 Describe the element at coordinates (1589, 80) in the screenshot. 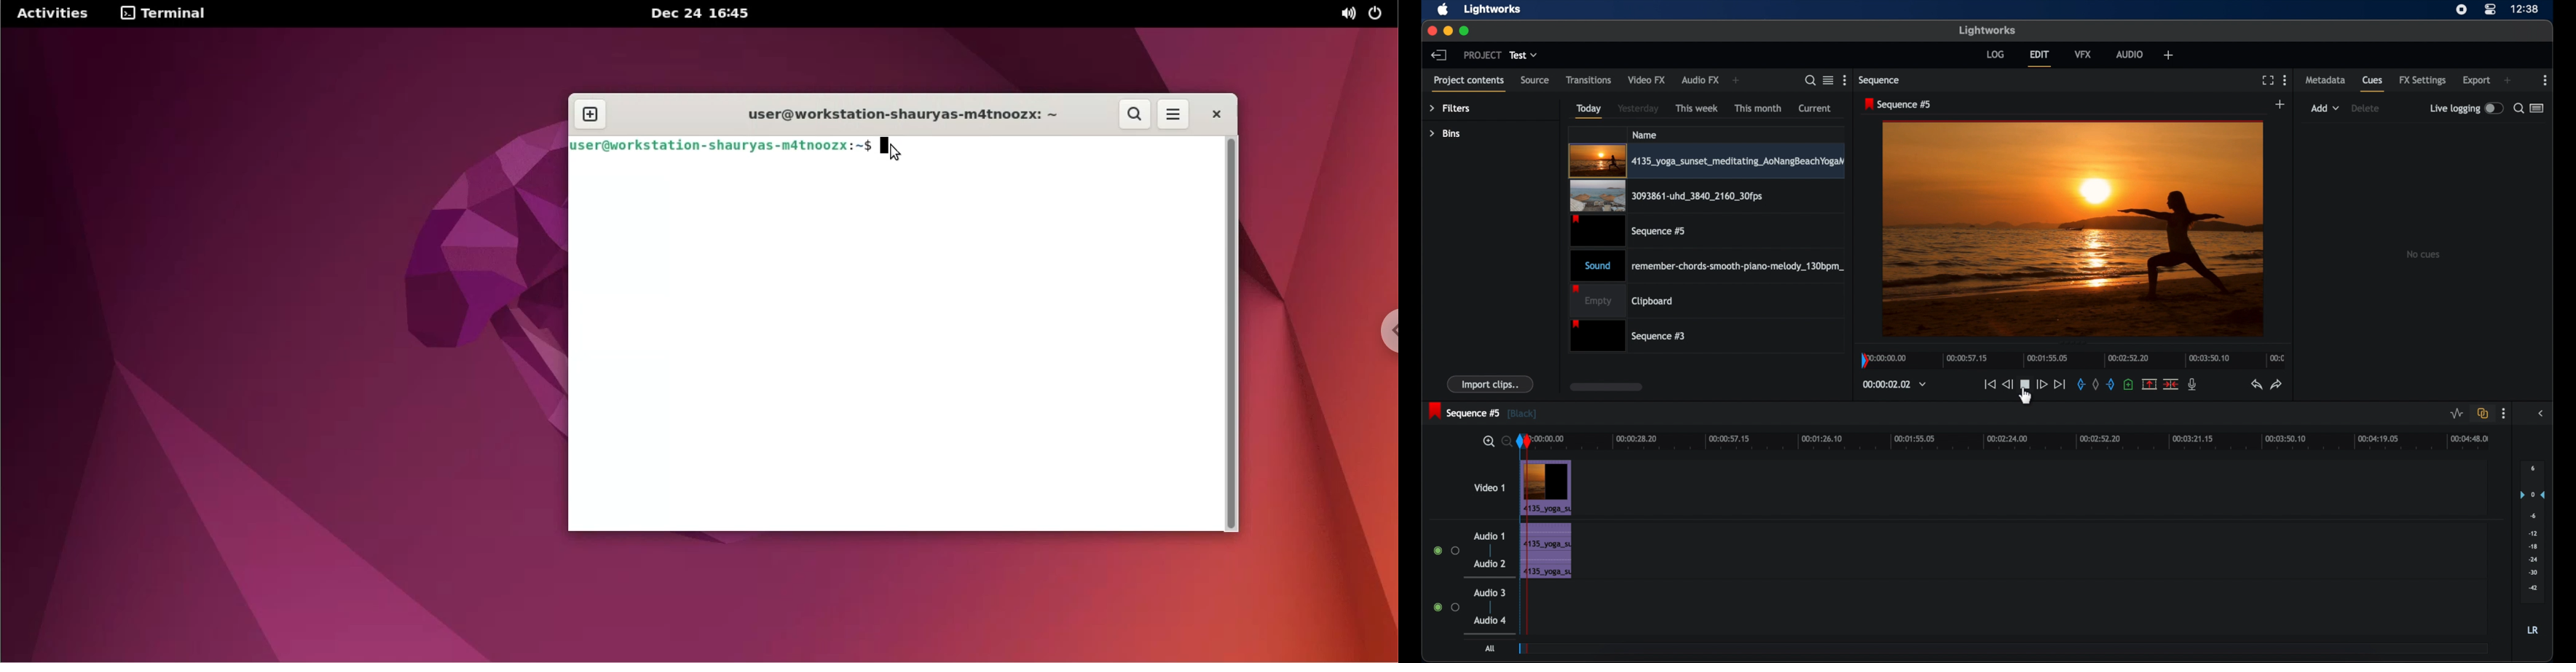

I see `transitions` at that location.